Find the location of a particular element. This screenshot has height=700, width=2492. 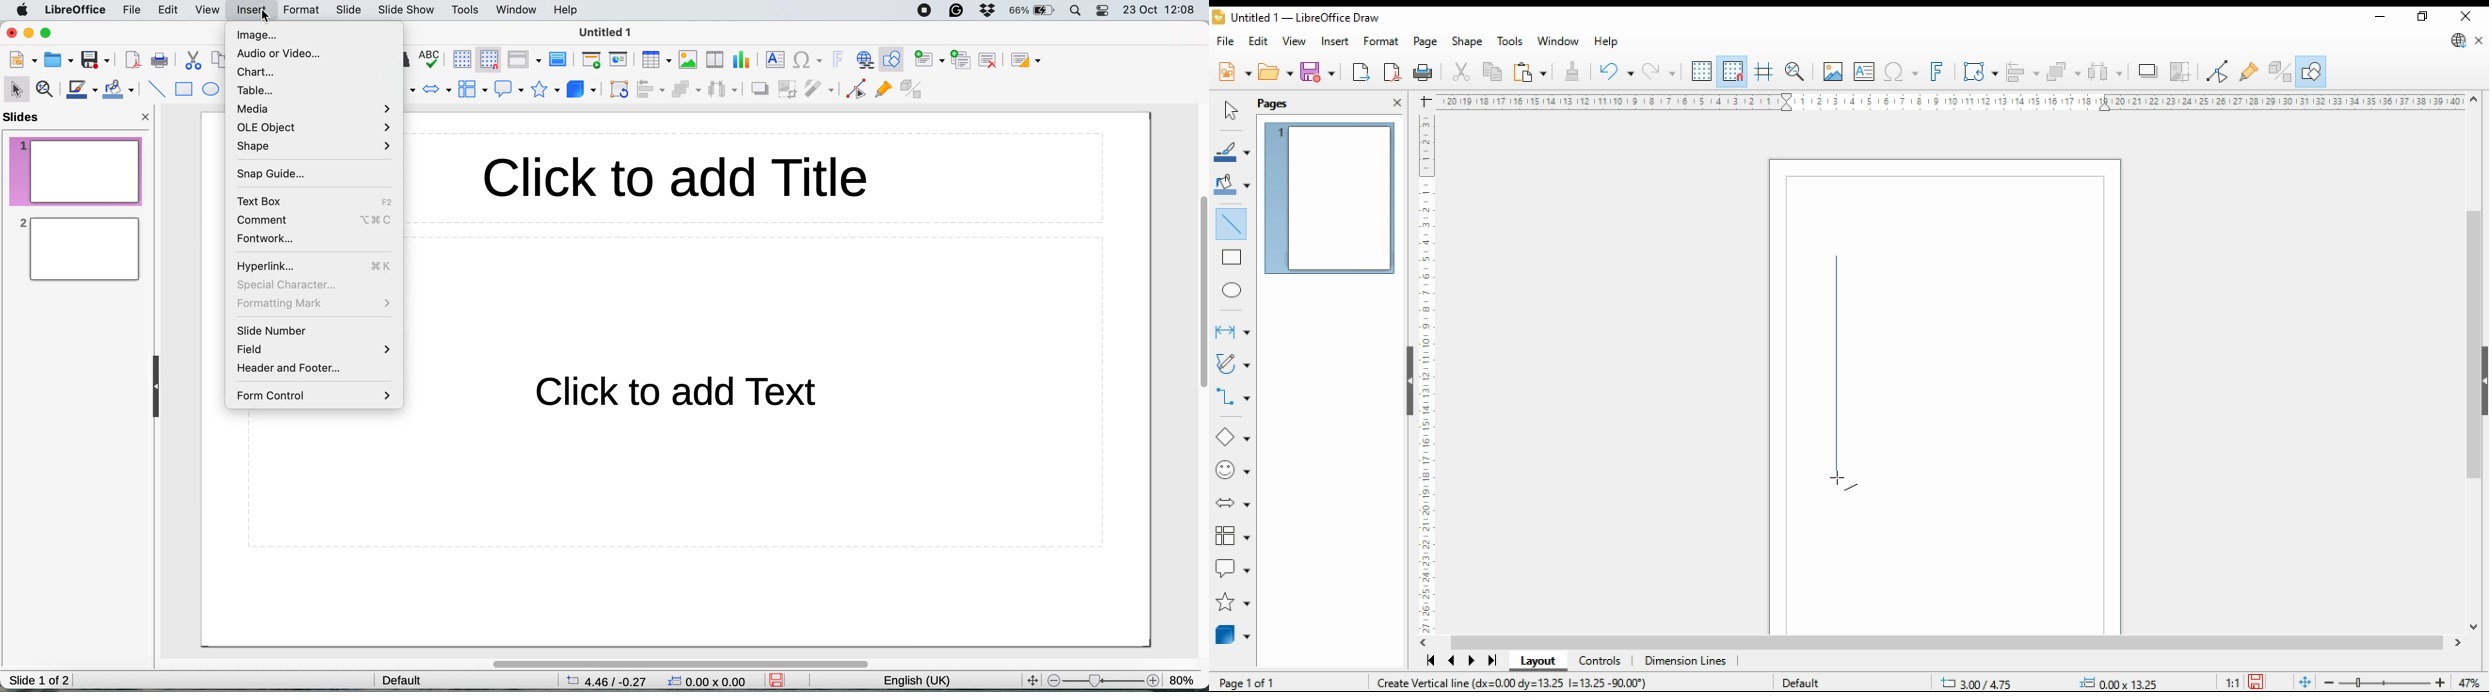

new shape - line is located at coordinates (1841, 373).